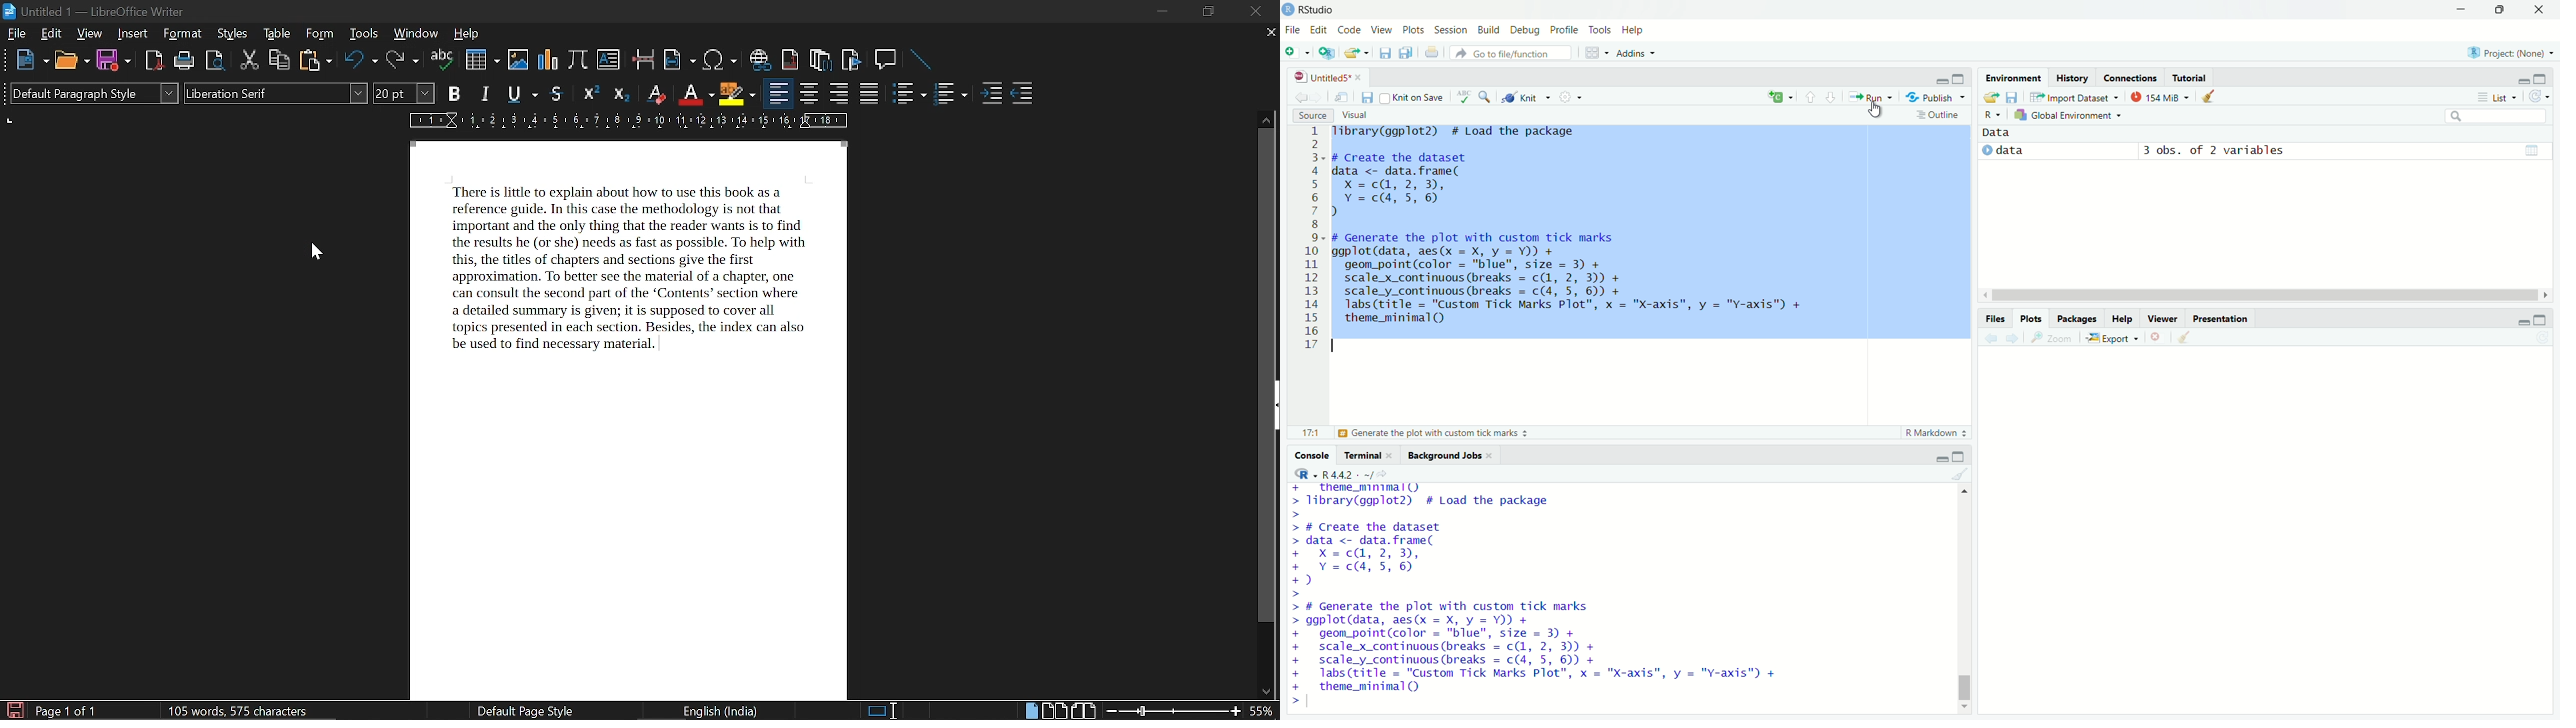  What do you see at coordinates (70, 60) in the screenshot?
I see `open` at bounding box center [70, 60].